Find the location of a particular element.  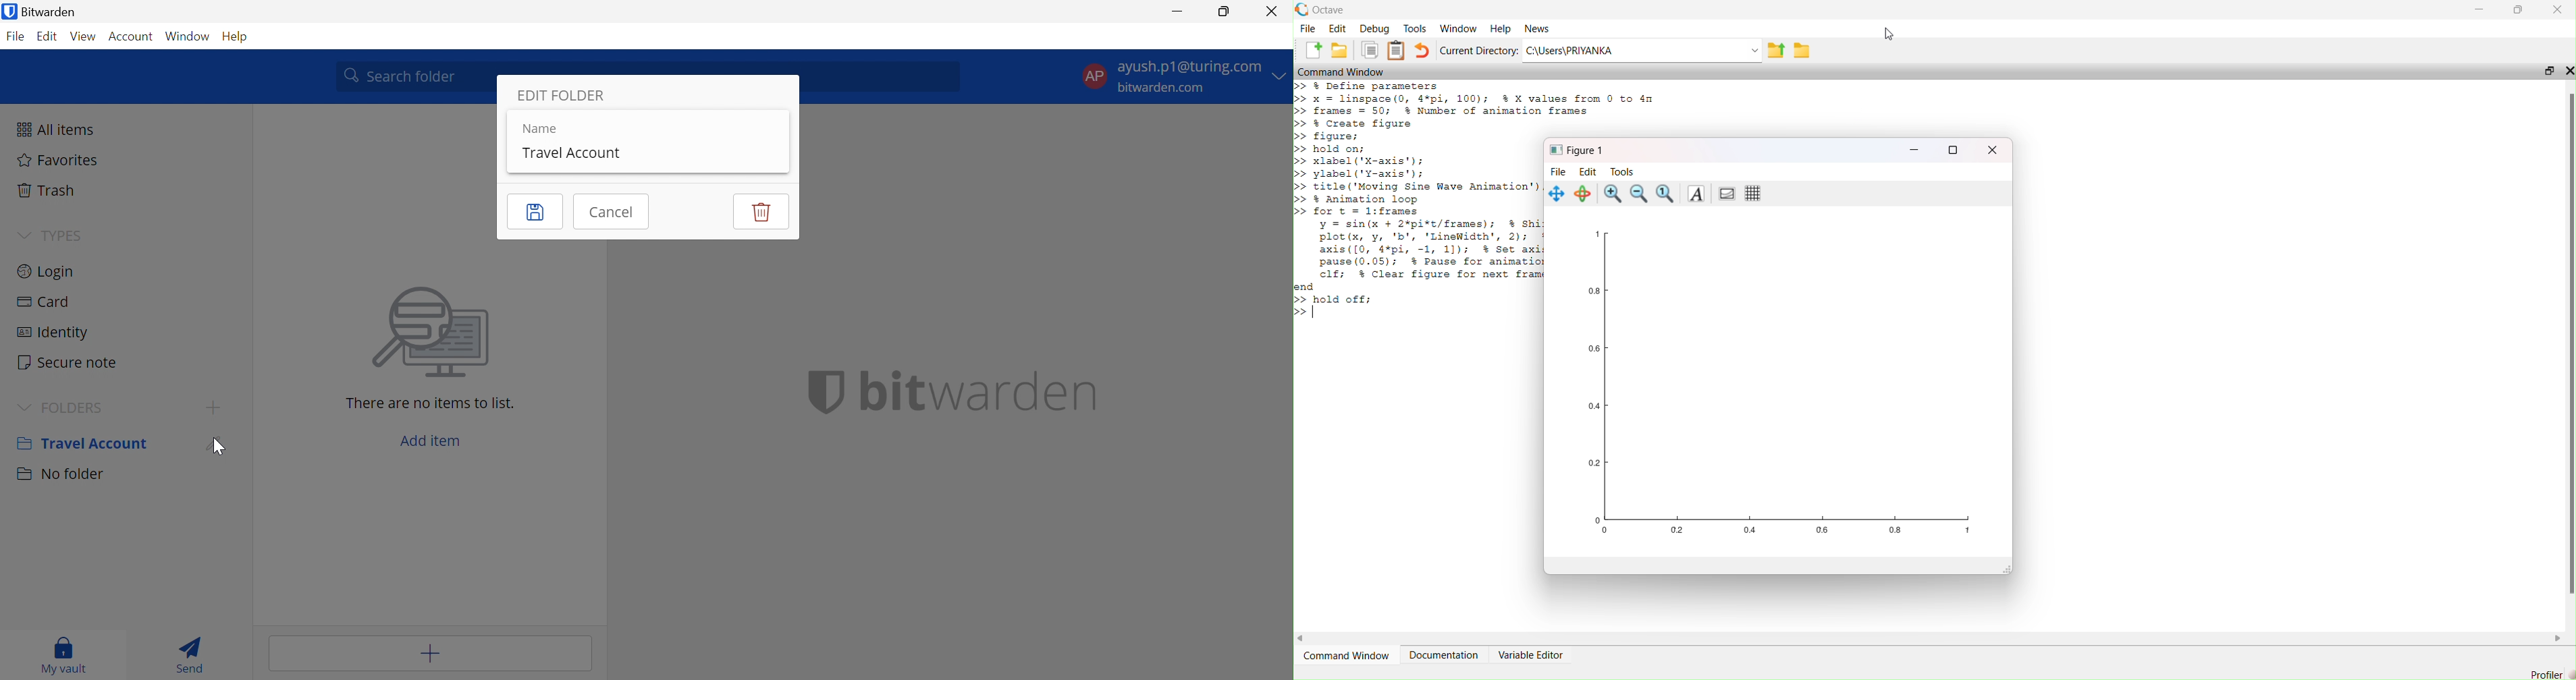

Trash is located at coordinates (48, 190).